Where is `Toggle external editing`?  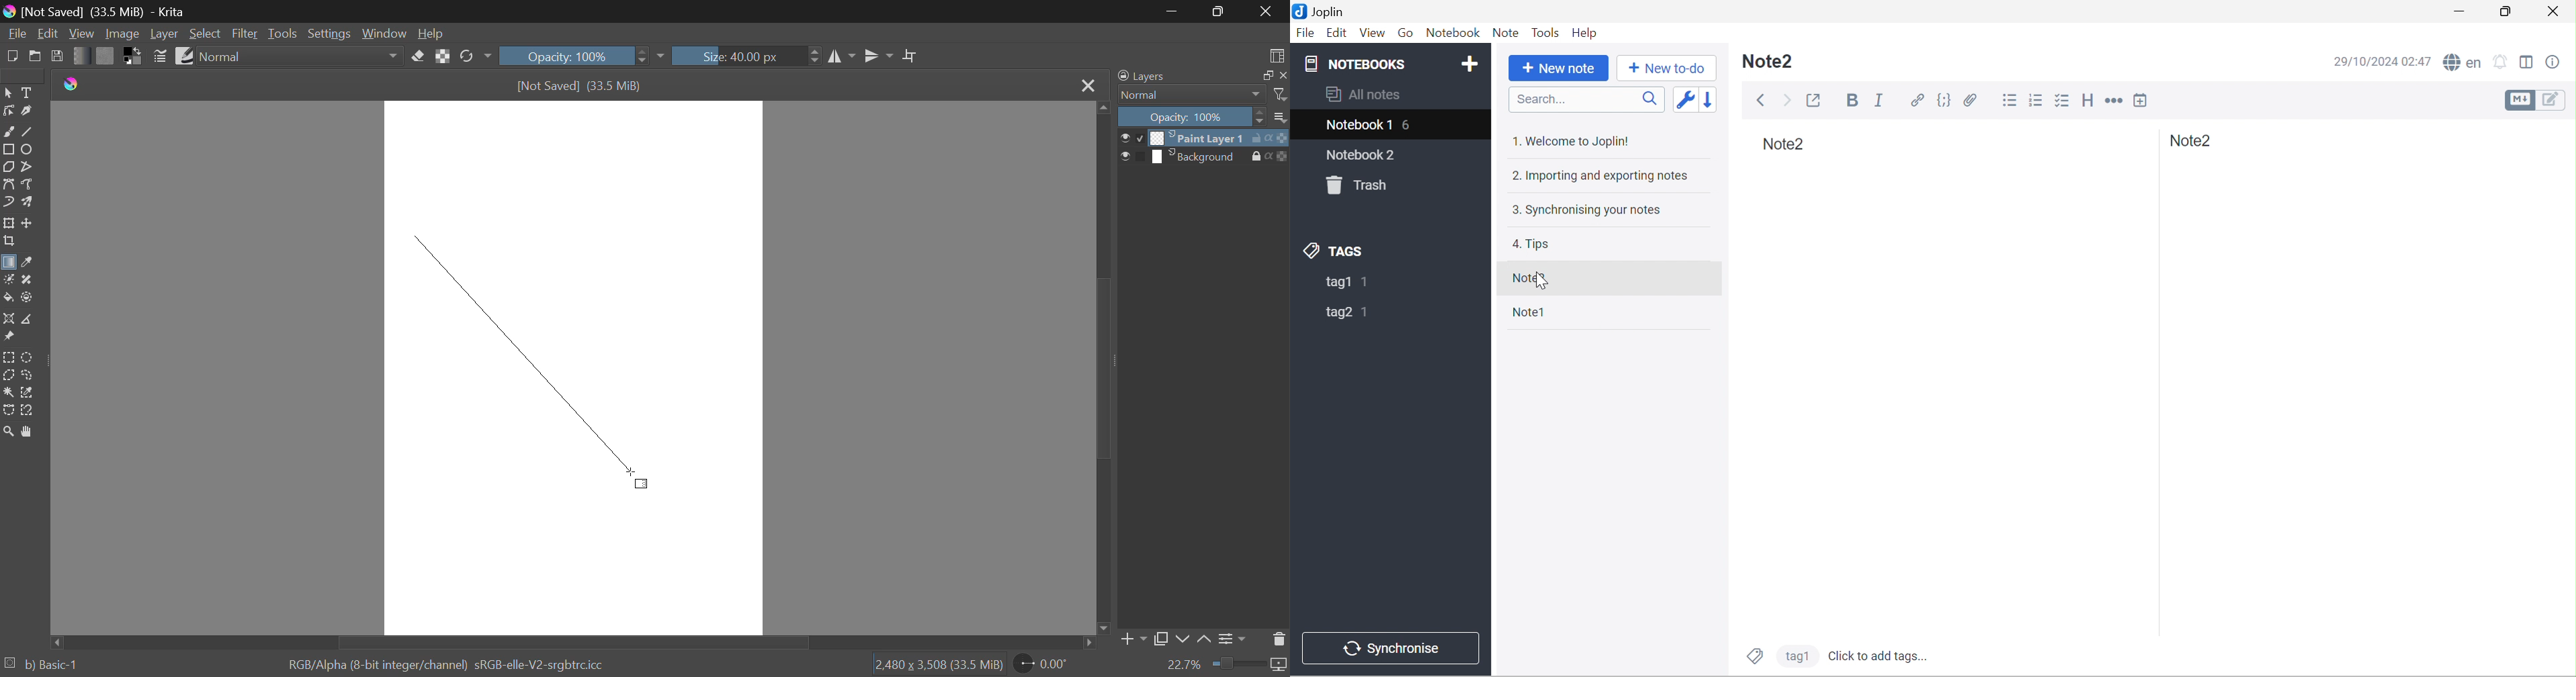 Toggle external editing is located at coordinates (1814, 100).